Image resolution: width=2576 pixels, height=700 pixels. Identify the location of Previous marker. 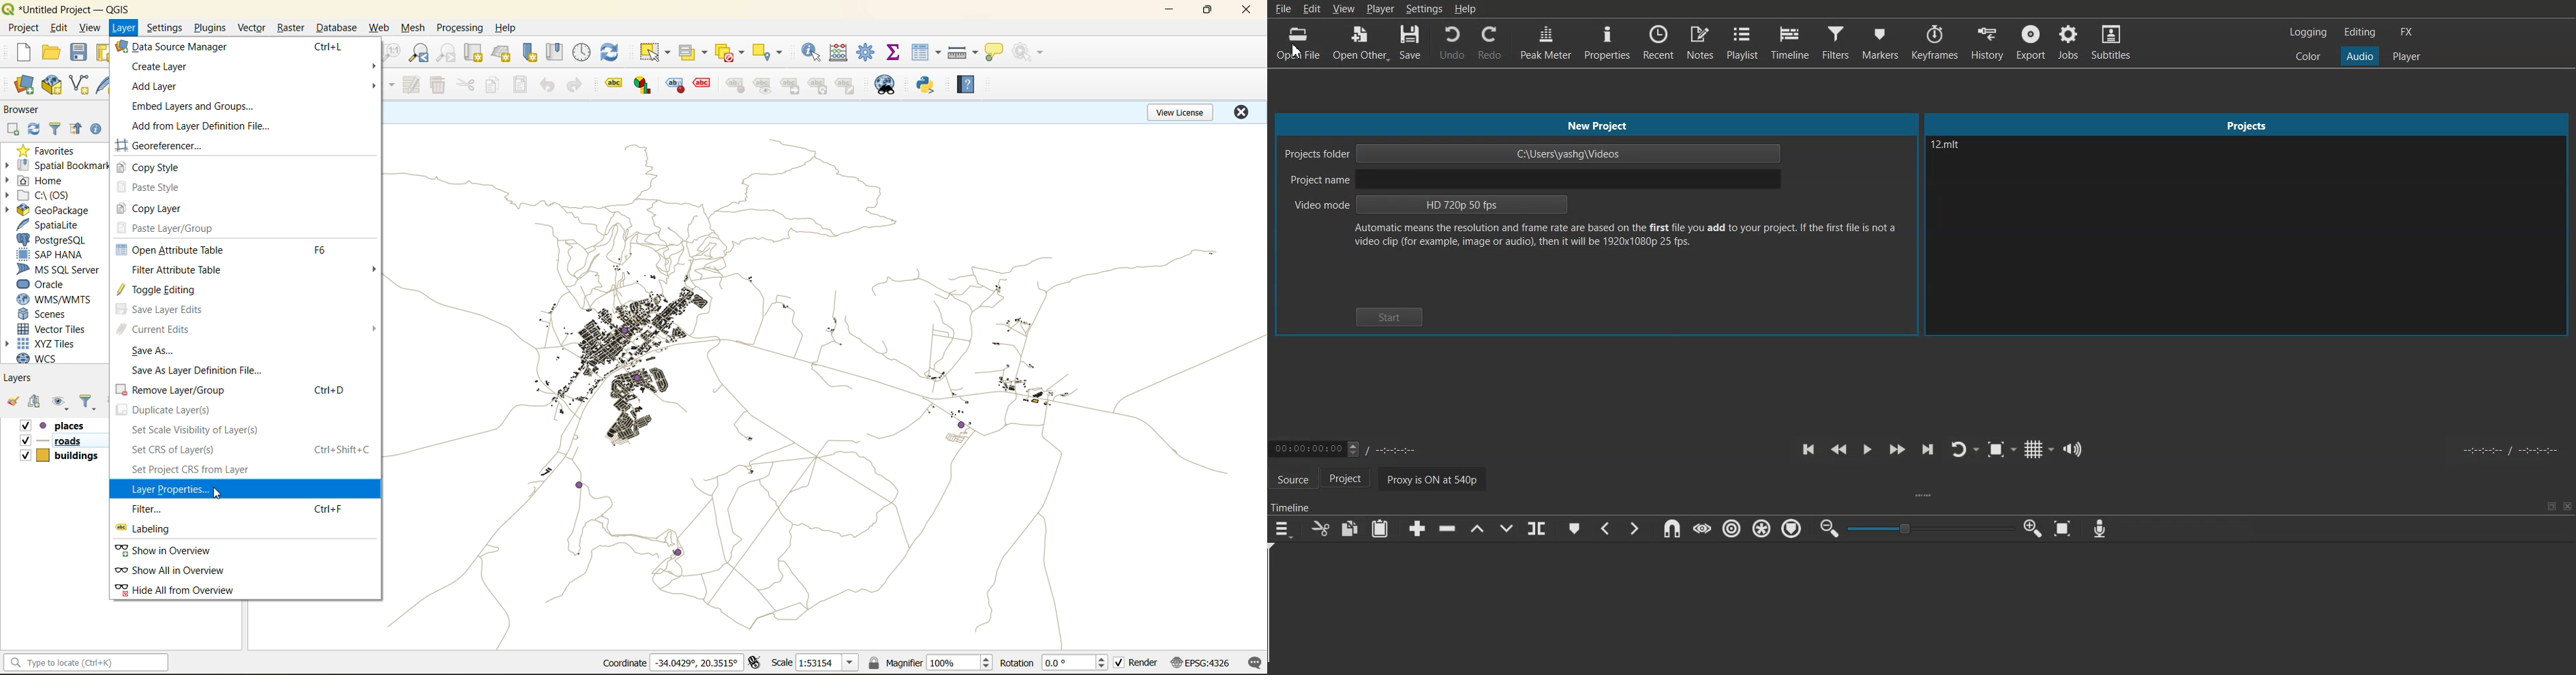
(1605, 528).